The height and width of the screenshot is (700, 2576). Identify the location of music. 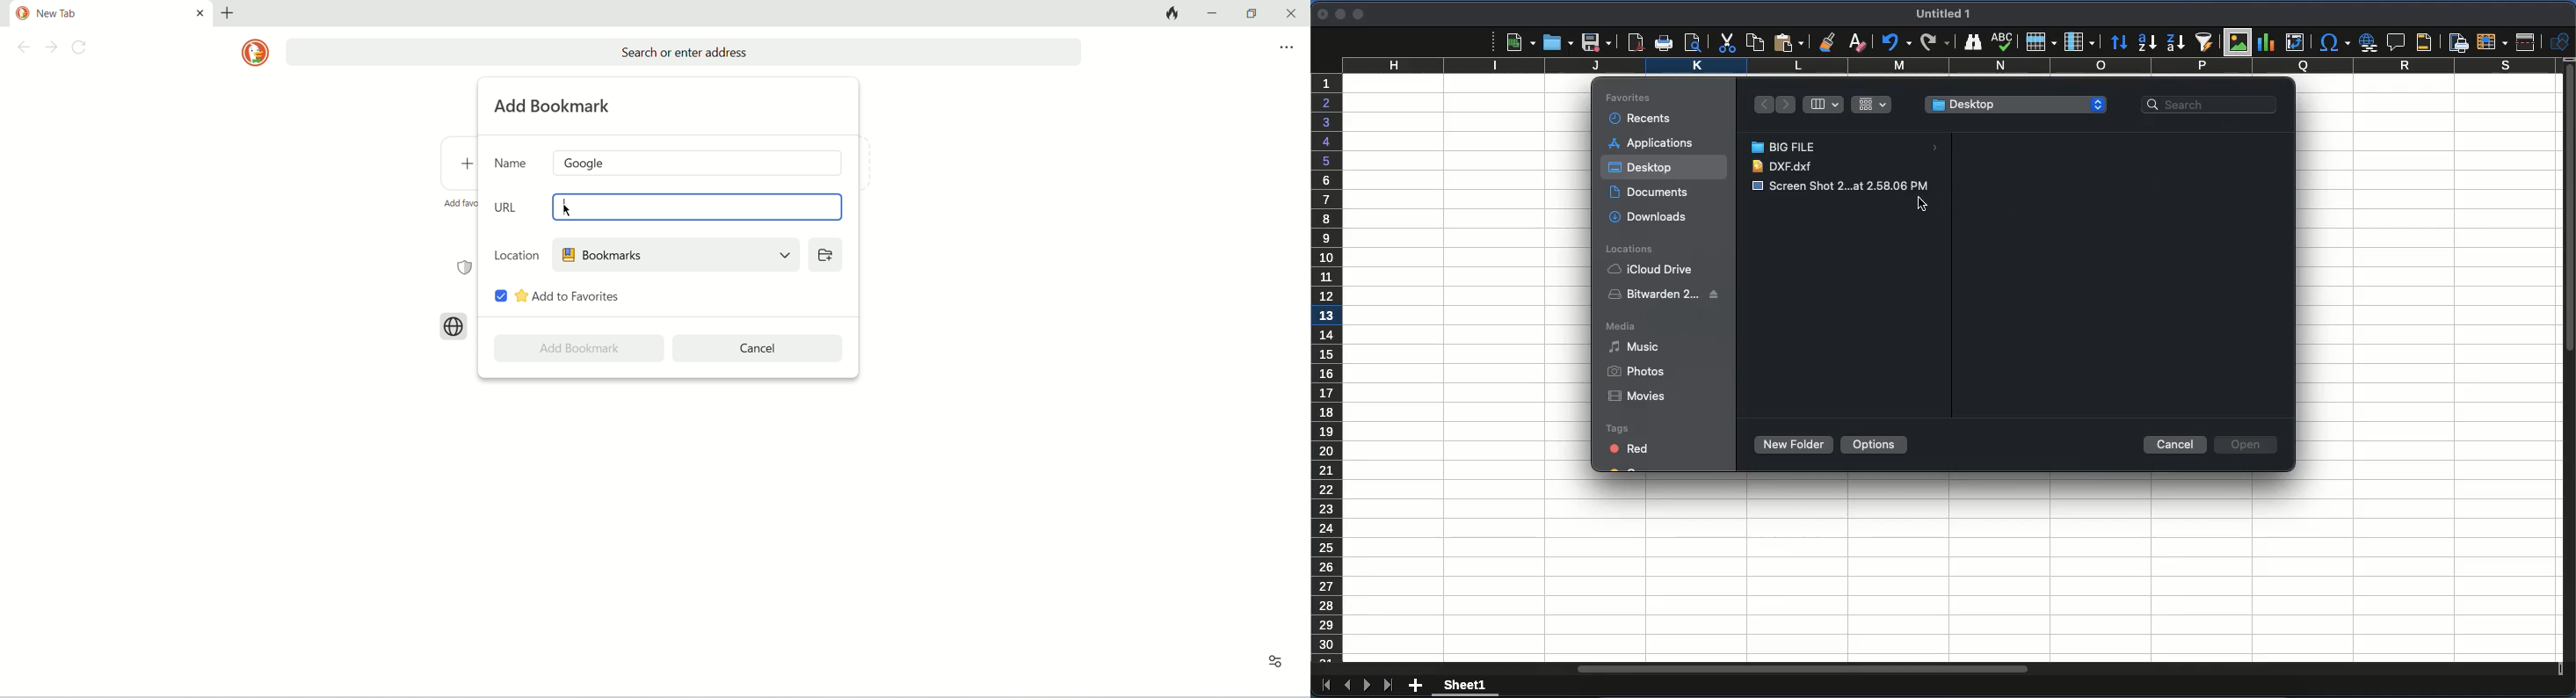
(1633, 346).